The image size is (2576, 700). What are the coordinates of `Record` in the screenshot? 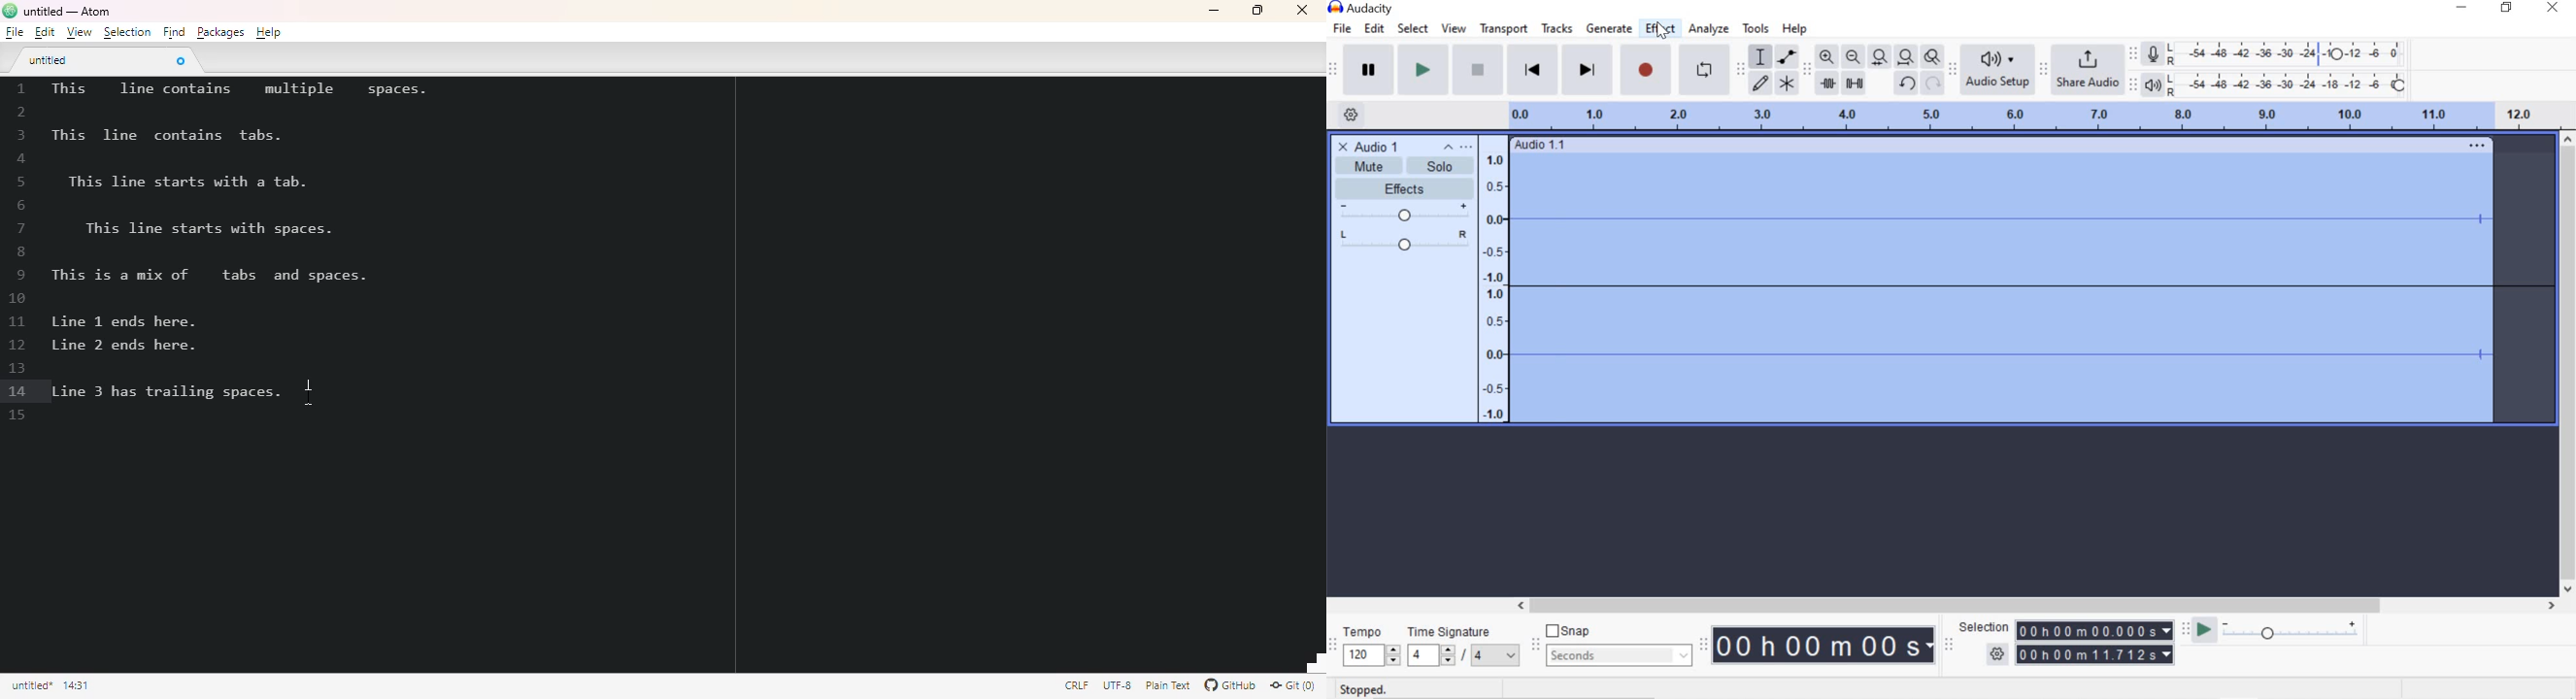 It's located at (1644, 73).